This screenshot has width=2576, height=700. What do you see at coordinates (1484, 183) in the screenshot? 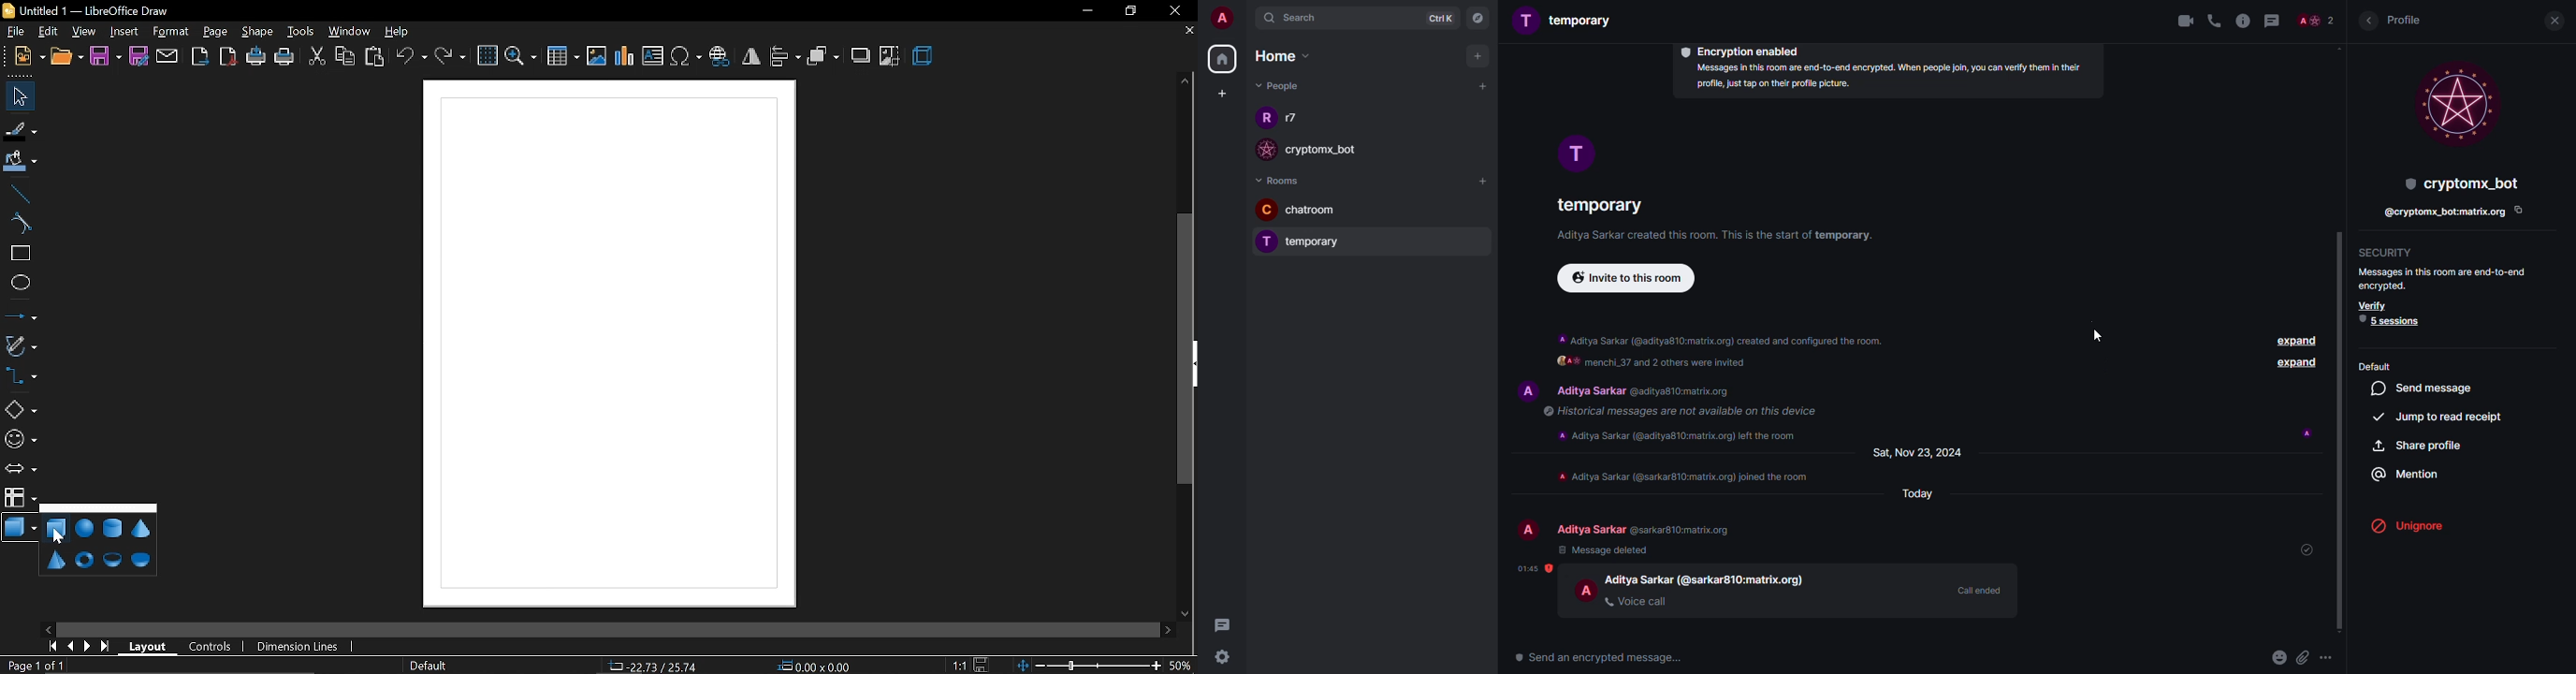
I see `add` at bounding box center [1484, 183].